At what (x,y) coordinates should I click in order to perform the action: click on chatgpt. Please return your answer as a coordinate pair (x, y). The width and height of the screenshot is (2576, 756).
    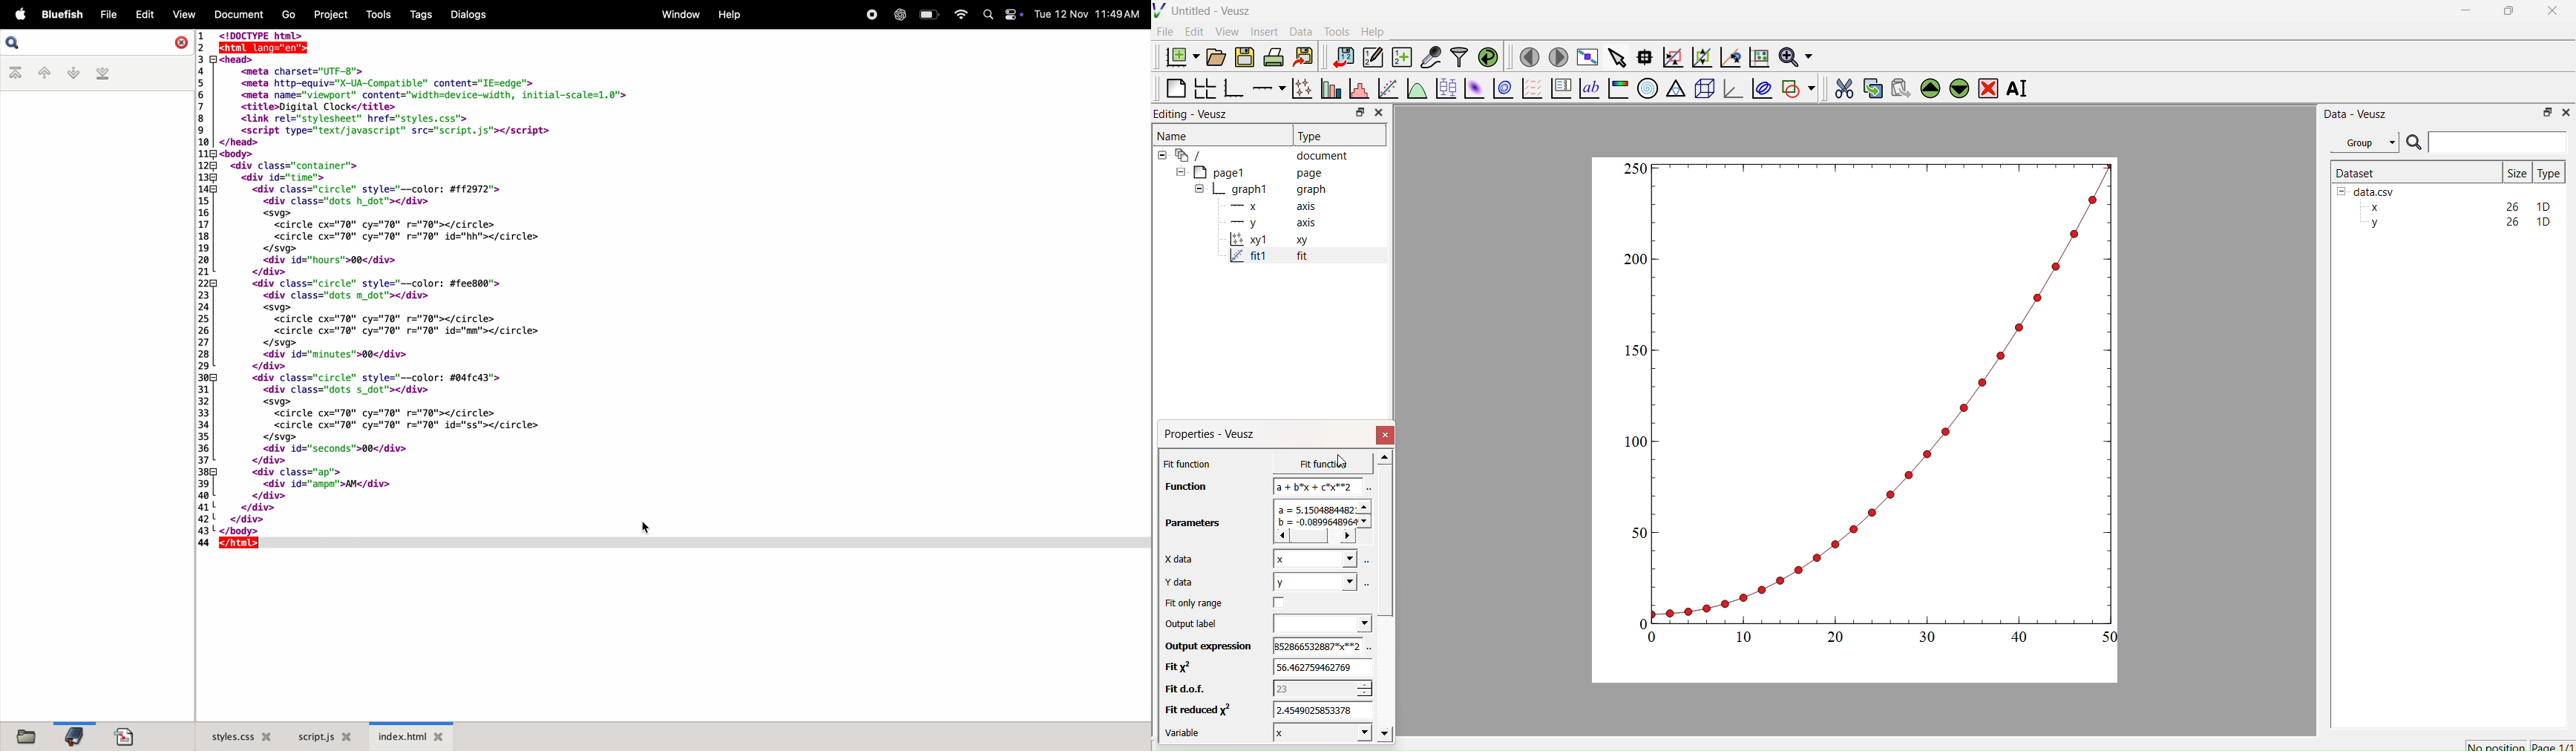
    Looking at the image, I should click on (898, 15).